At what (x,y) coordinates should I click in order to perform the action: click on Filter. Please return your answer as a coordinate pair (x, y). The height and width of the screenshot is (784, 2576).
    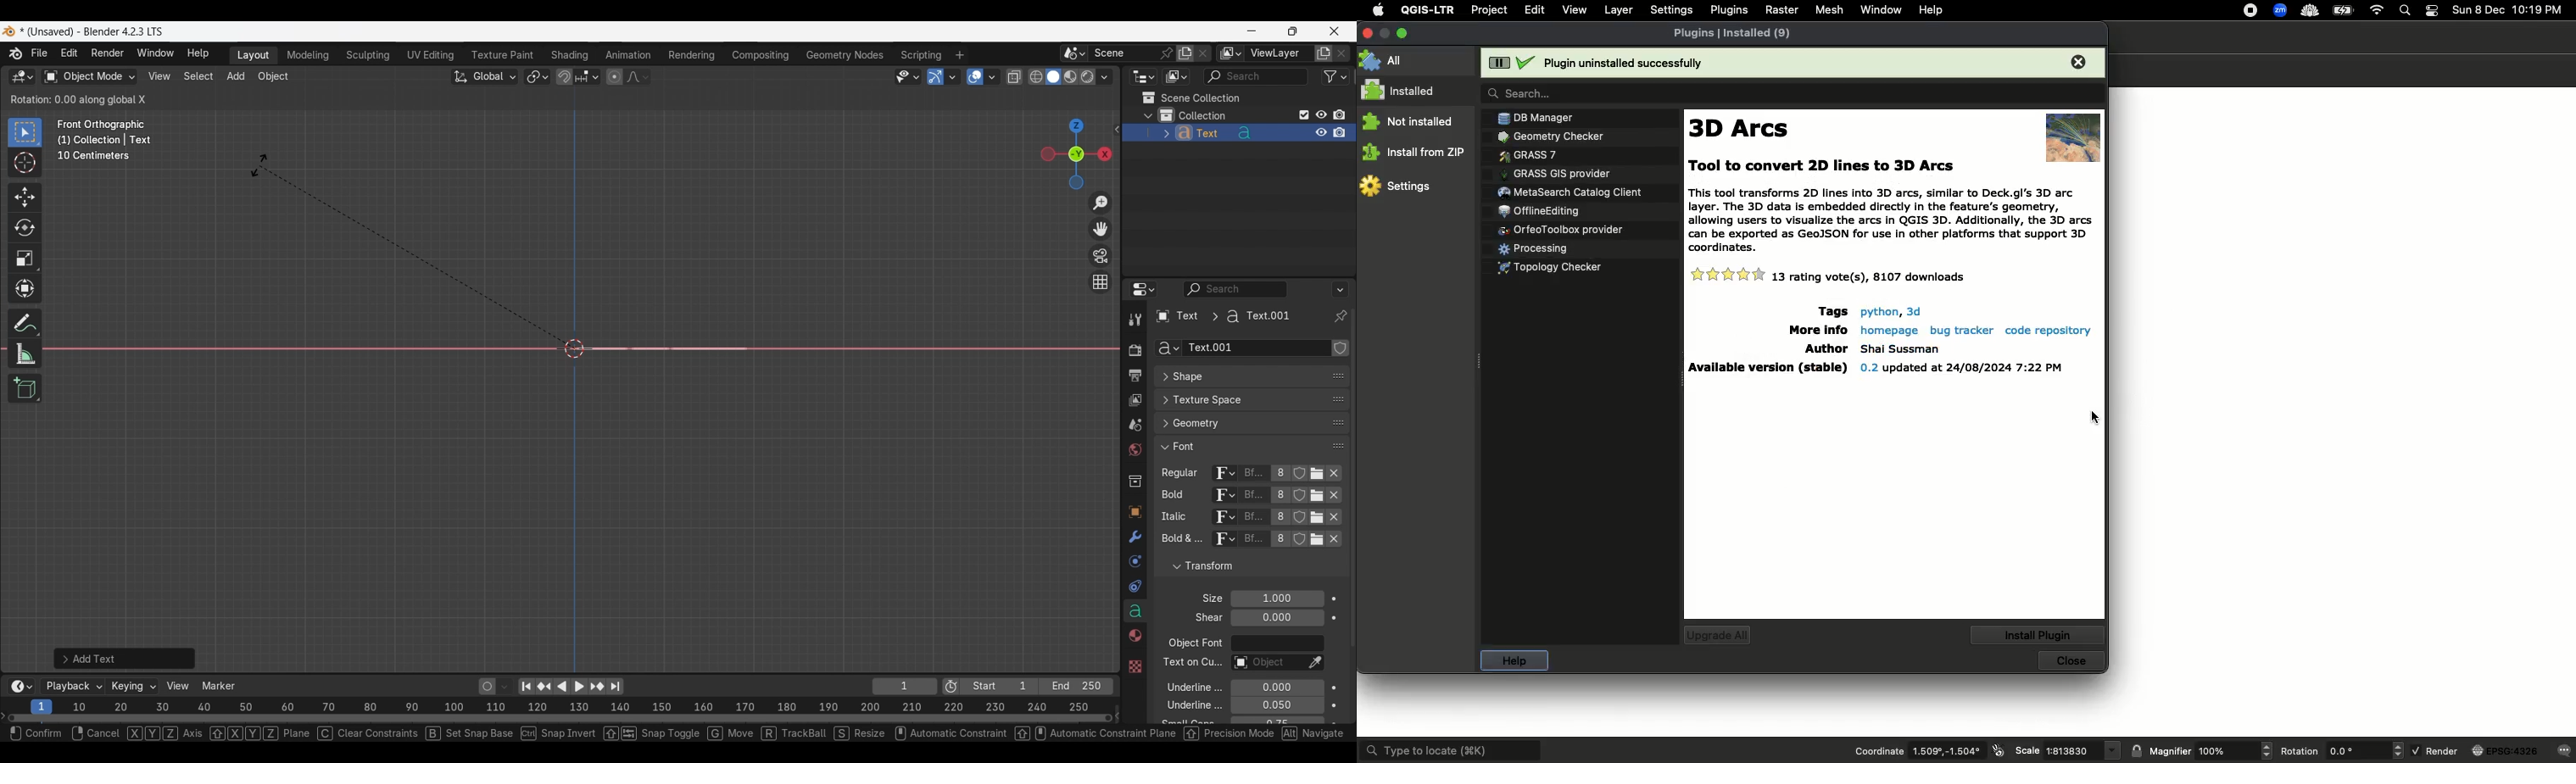
    Looking at the image, I should click on (1335, 76).